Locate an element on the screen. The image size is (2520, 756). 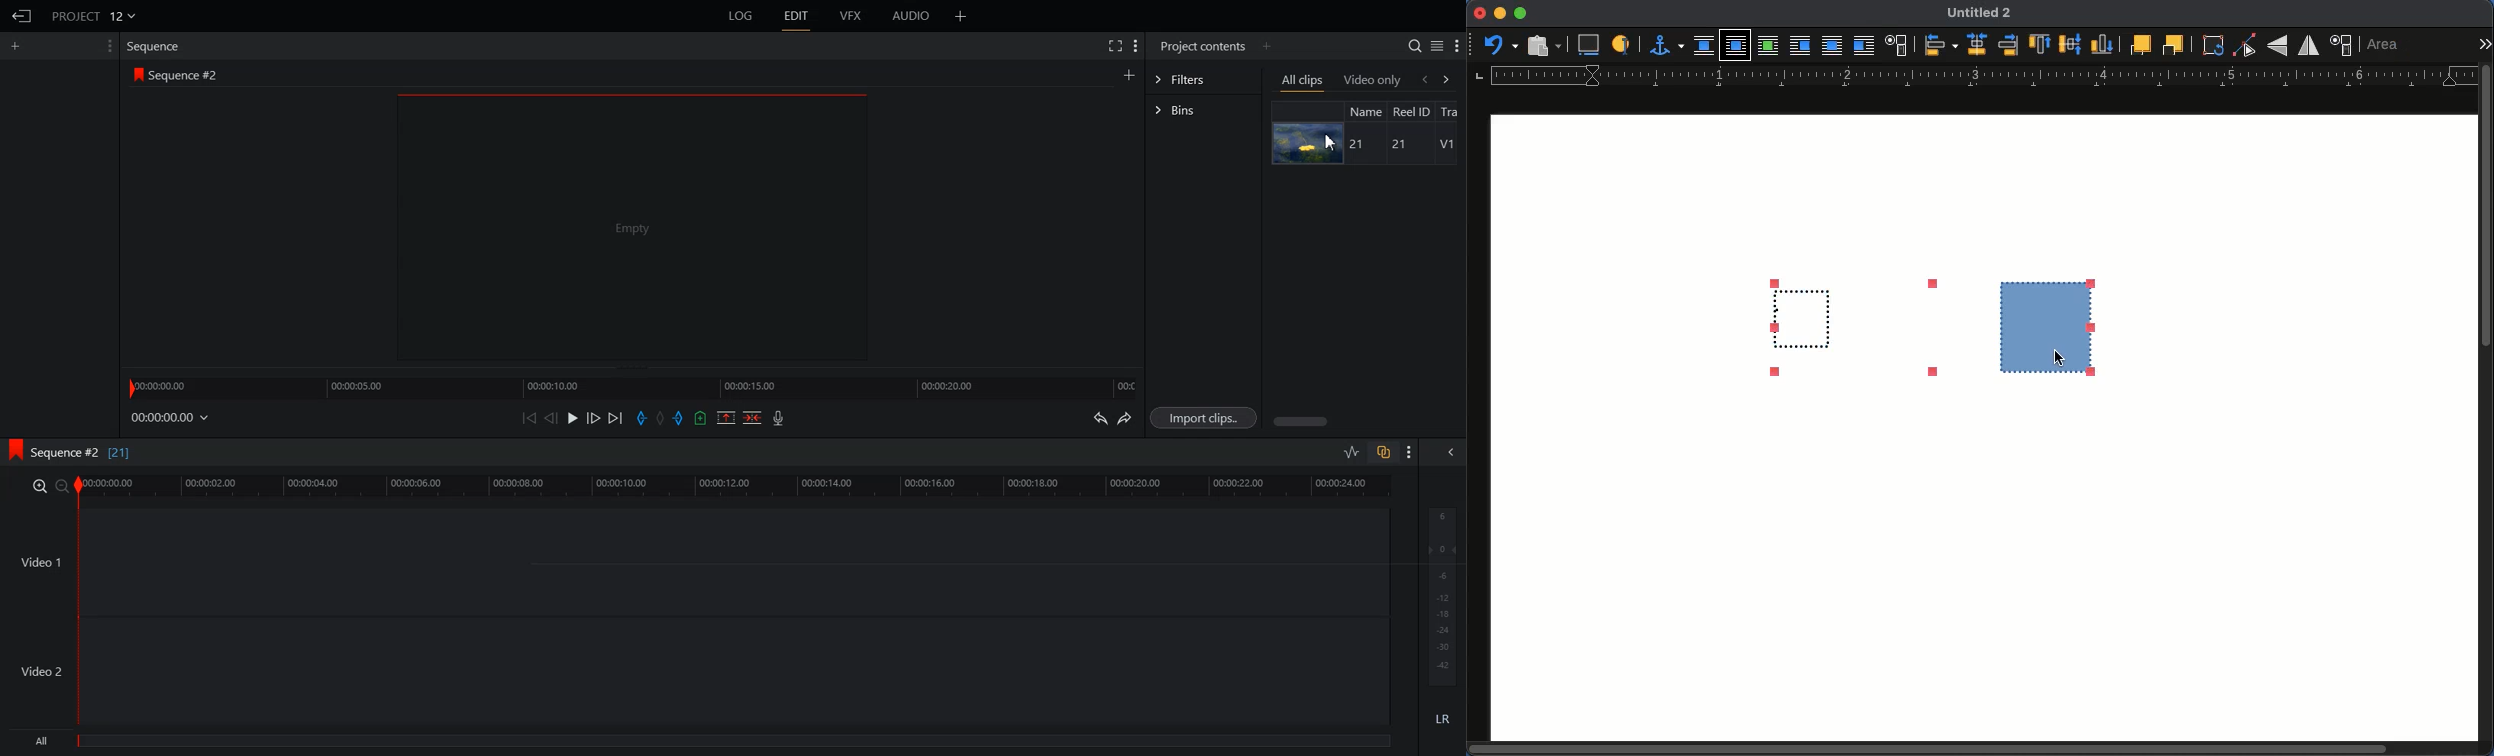
LR is located at coordinates (1440, 722).